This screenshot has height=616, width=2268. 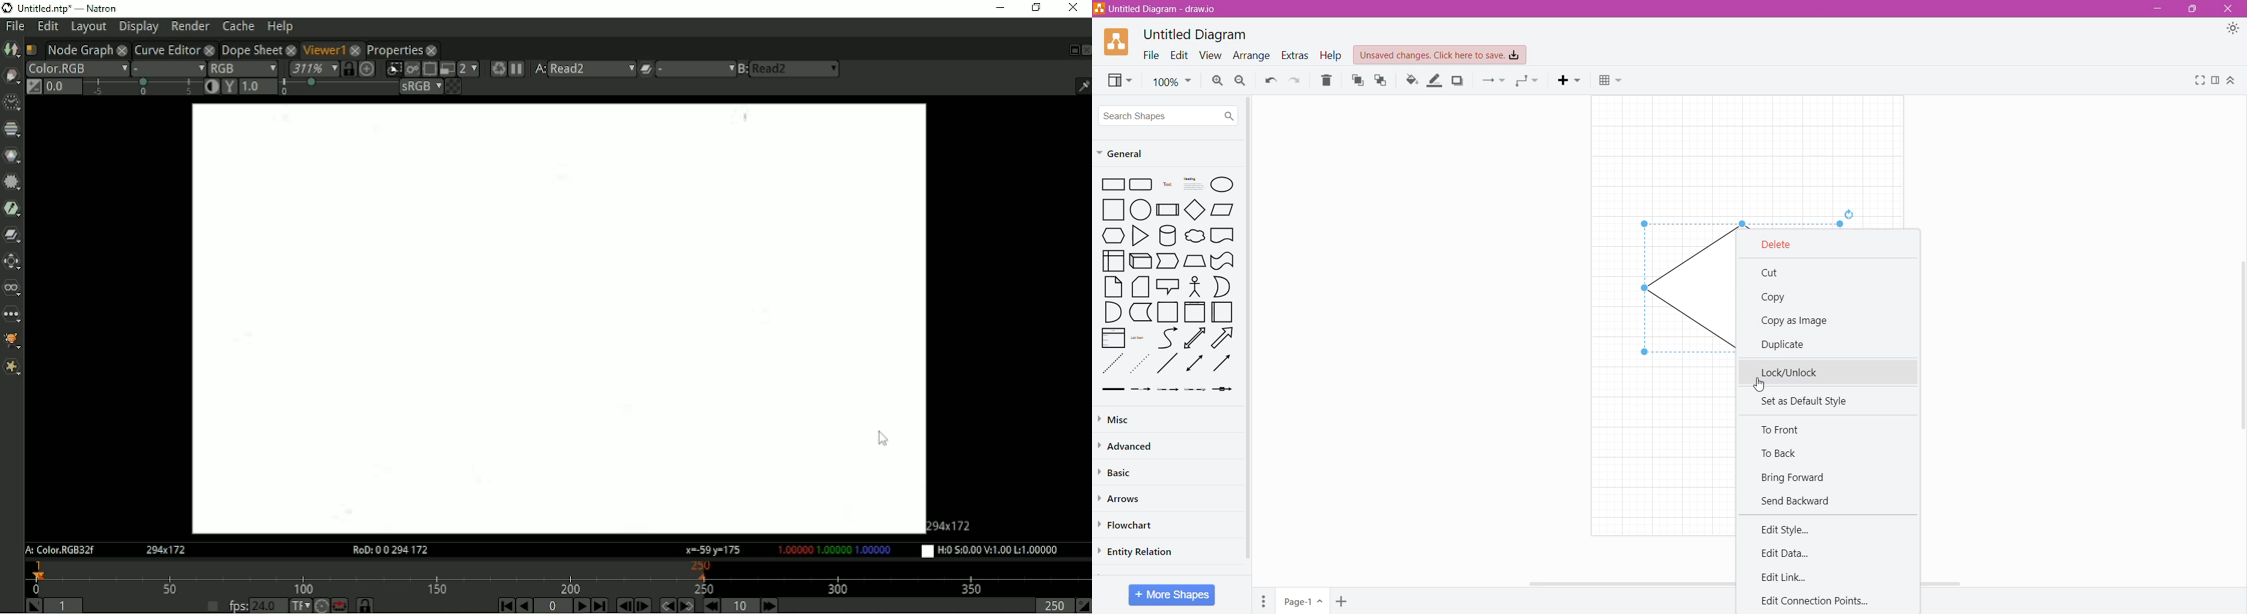 I want to click on Edit Data, so click(x=1787, y=552).